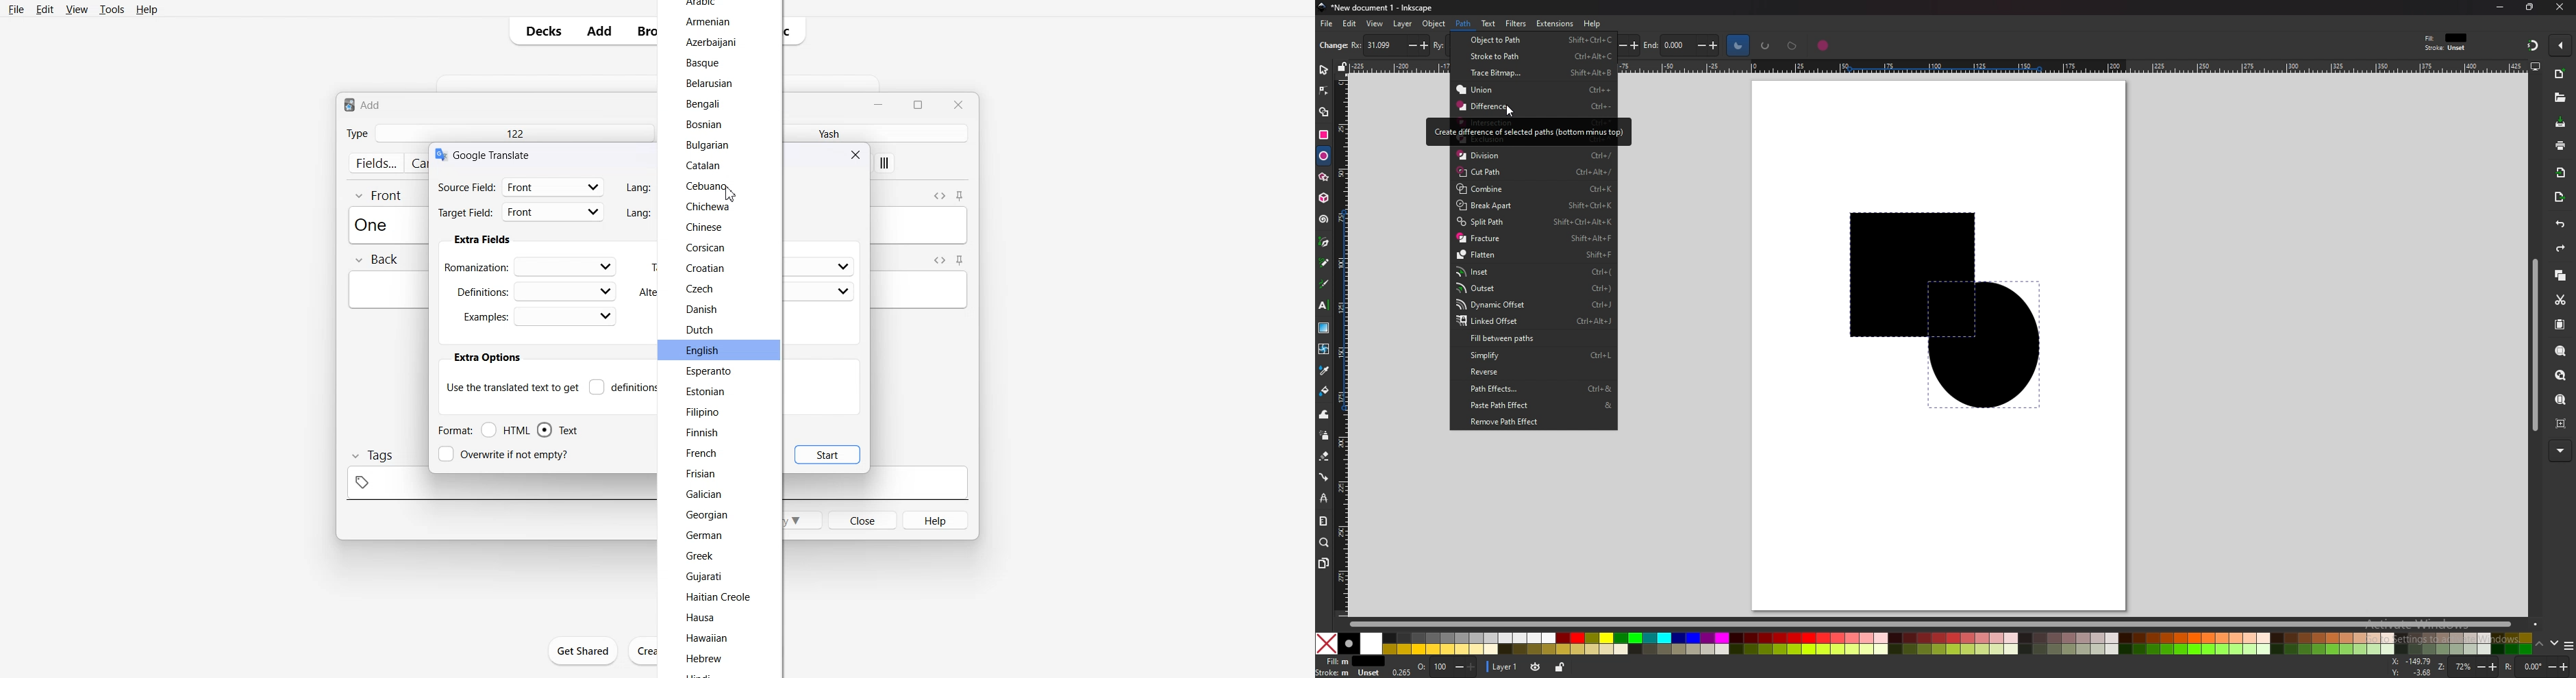  Describe the element at coordinates (1512, 422) in the screenshot. I see `Remove Path Effect` at that location.